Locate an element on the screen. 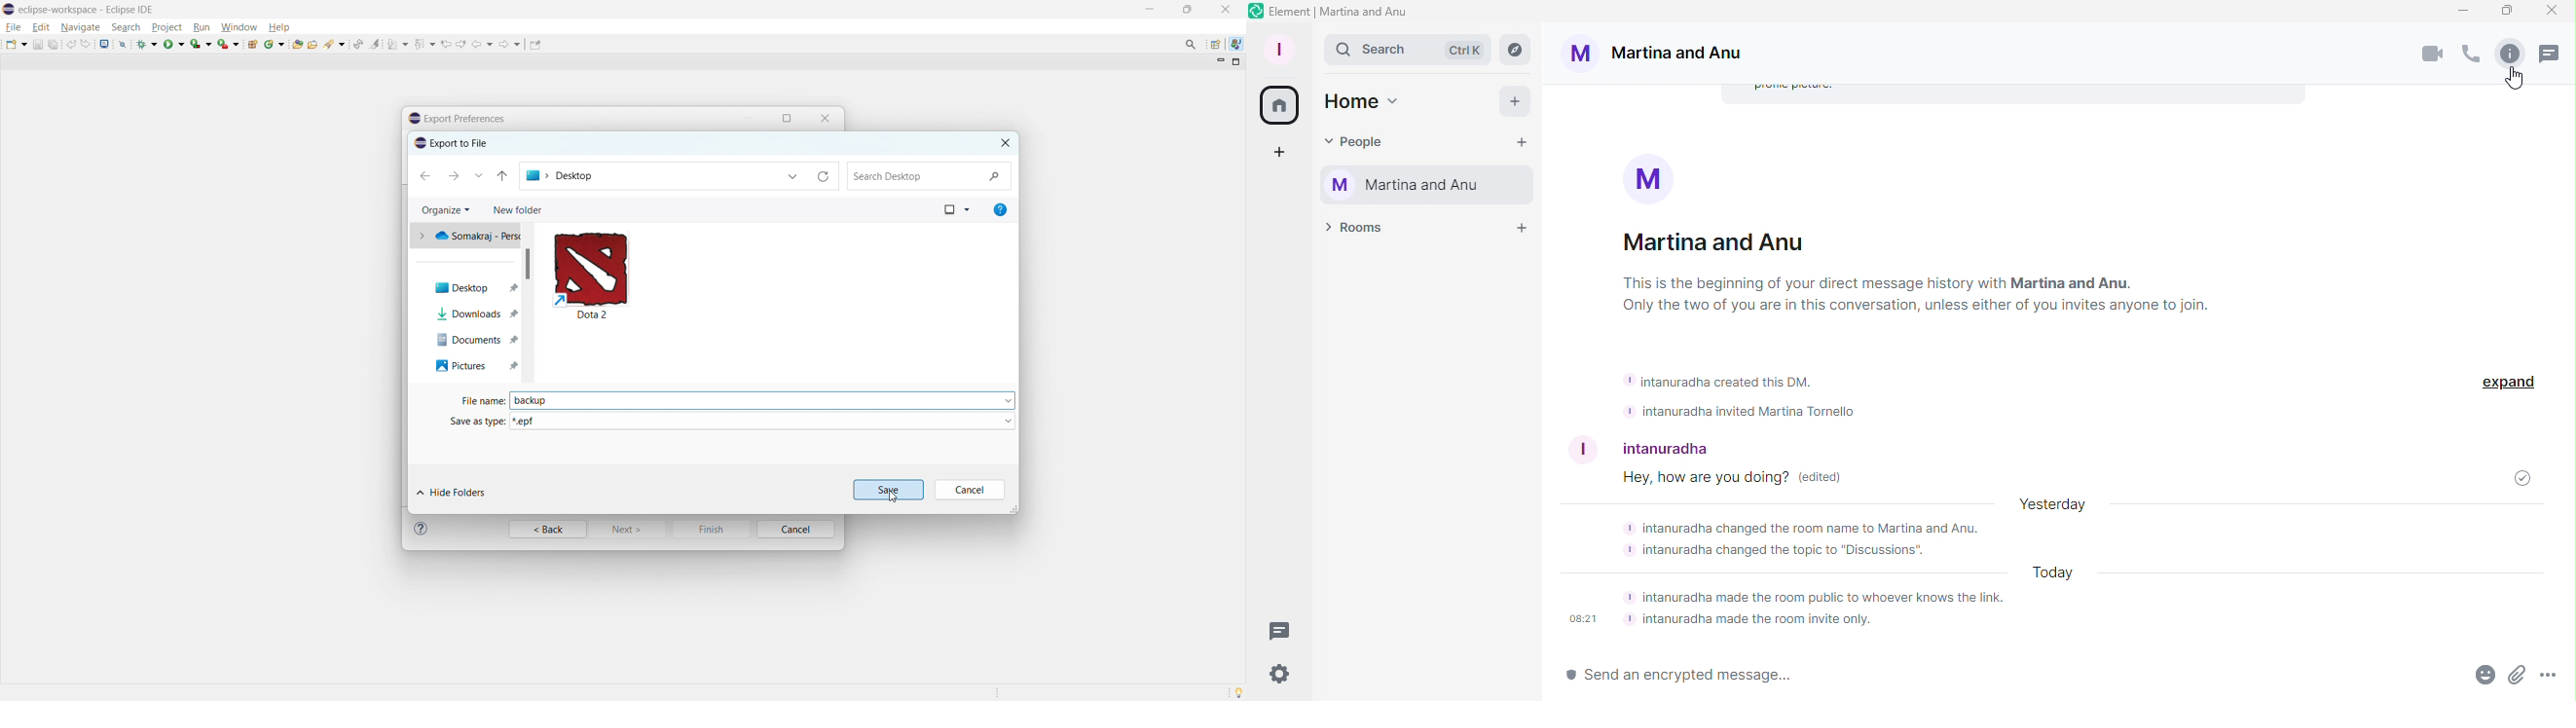 The width and height of the screenshot is (2576, 728). Close is located at coordinates (829, 117).